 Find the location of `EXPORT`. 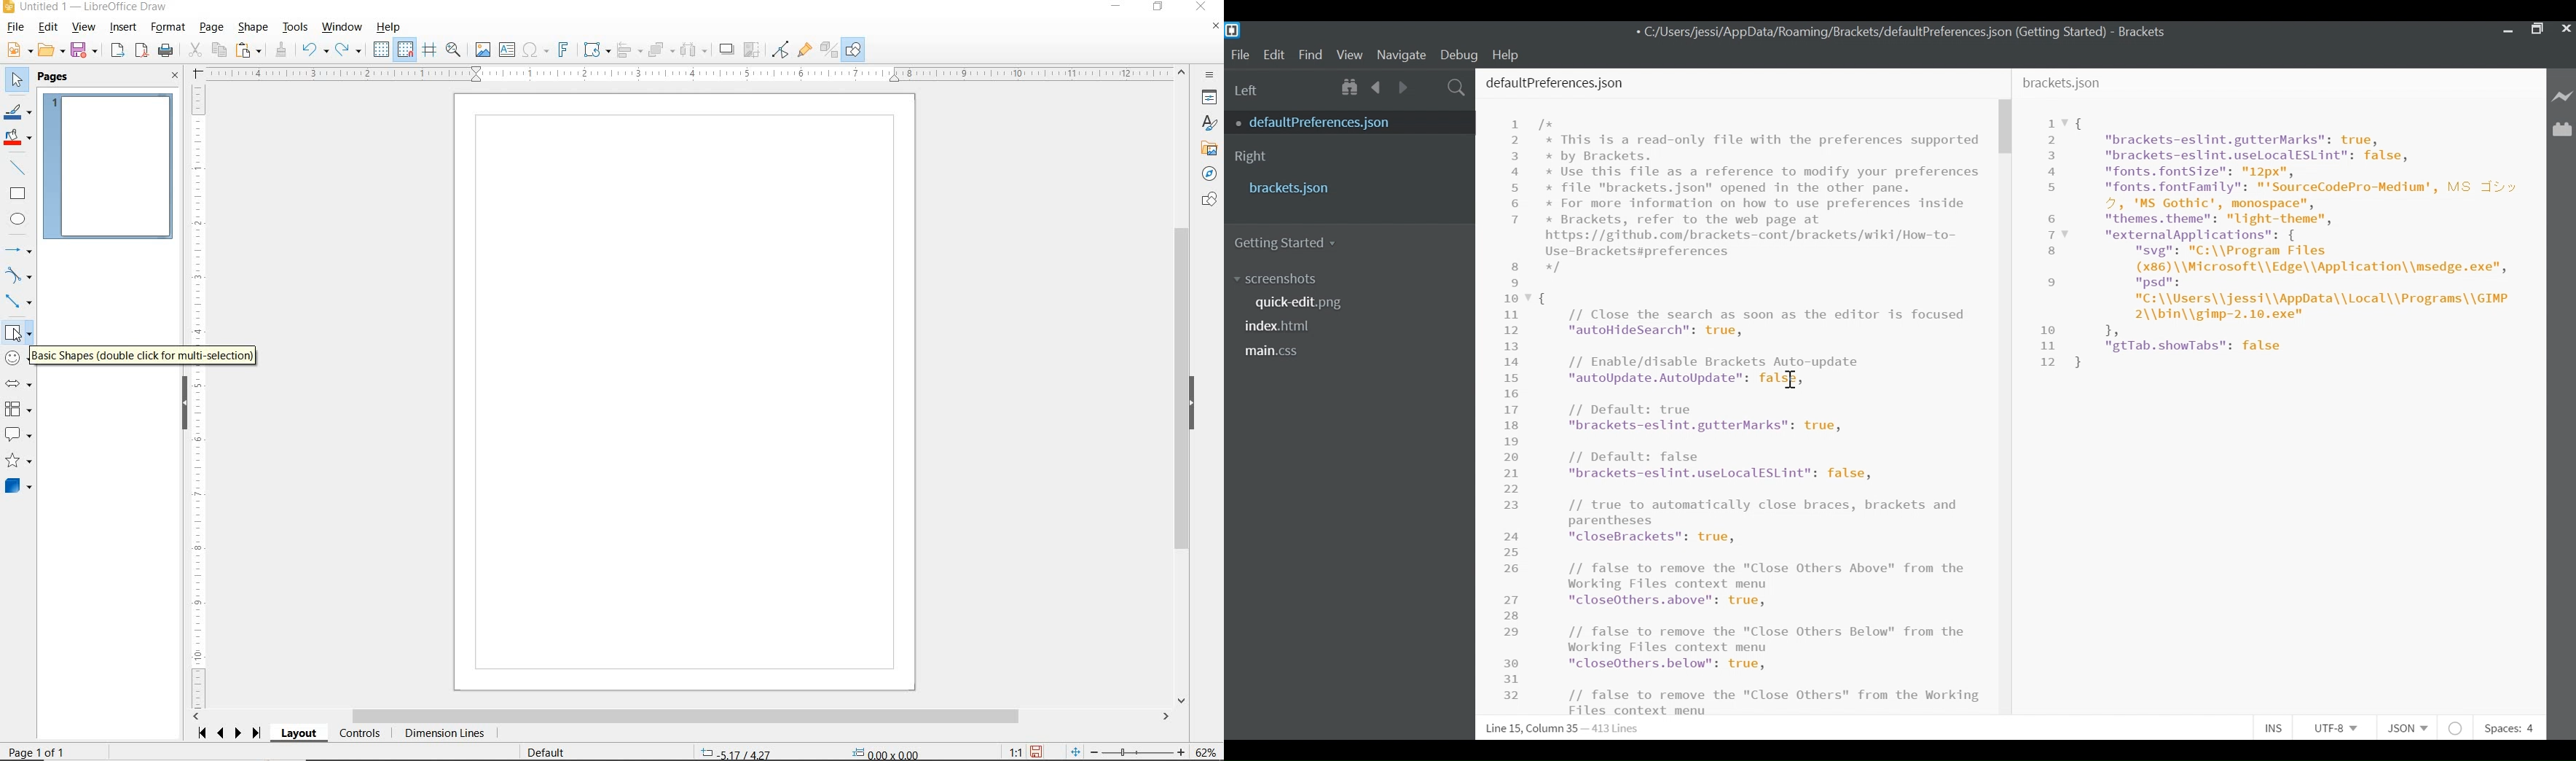

EXPORT is located at coordinates (118, 52).